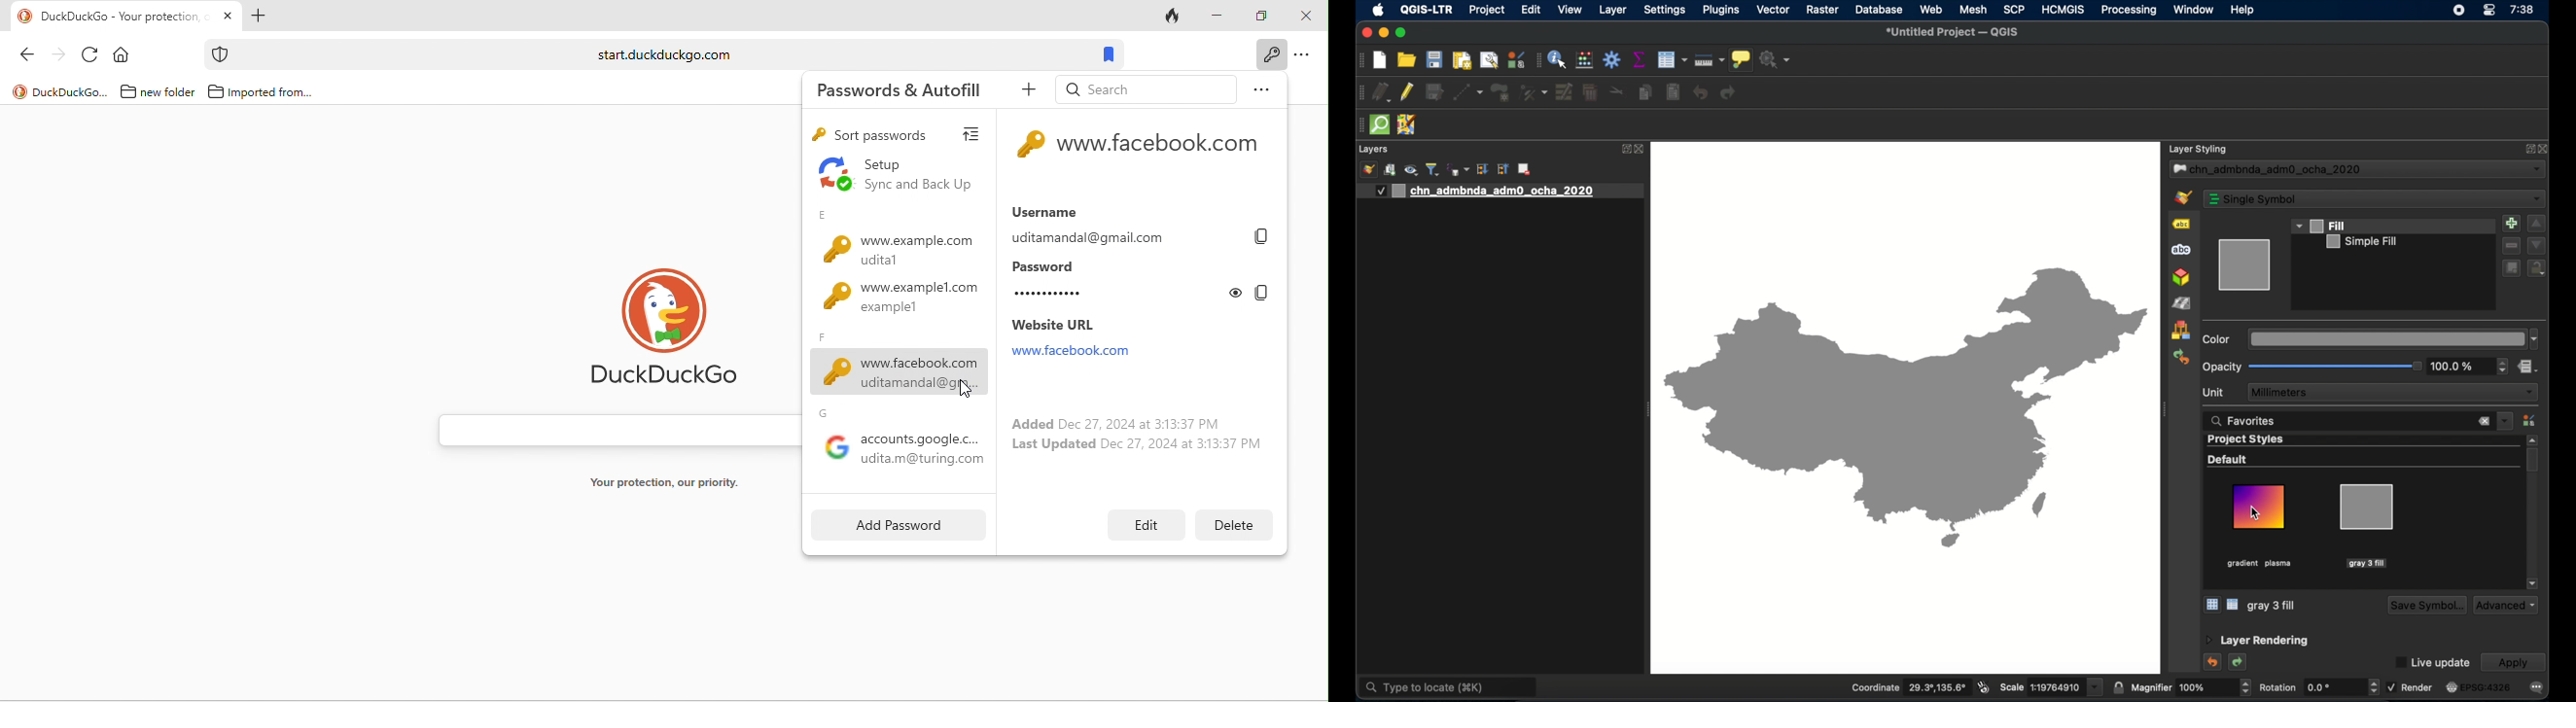 The image size is (2576, 728). I want to click on 3d view, so click(2181, 278).